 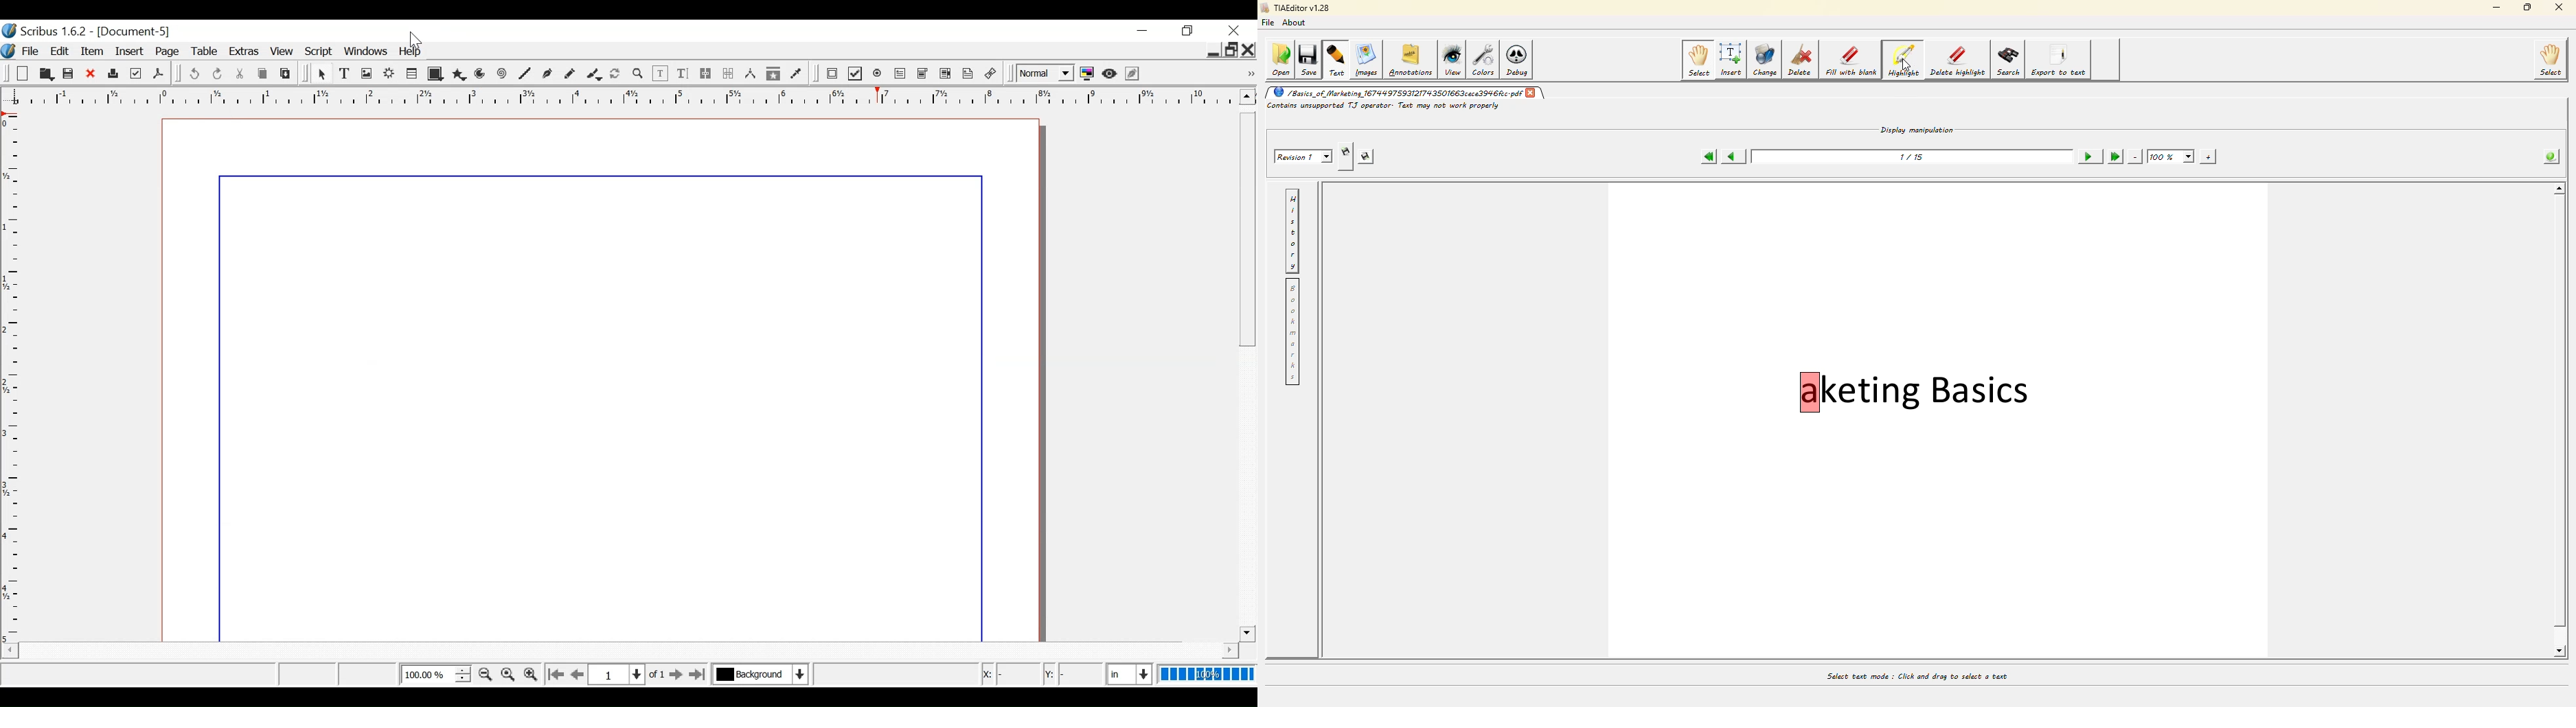 I want to click on Script, so click(x=320, y=52).